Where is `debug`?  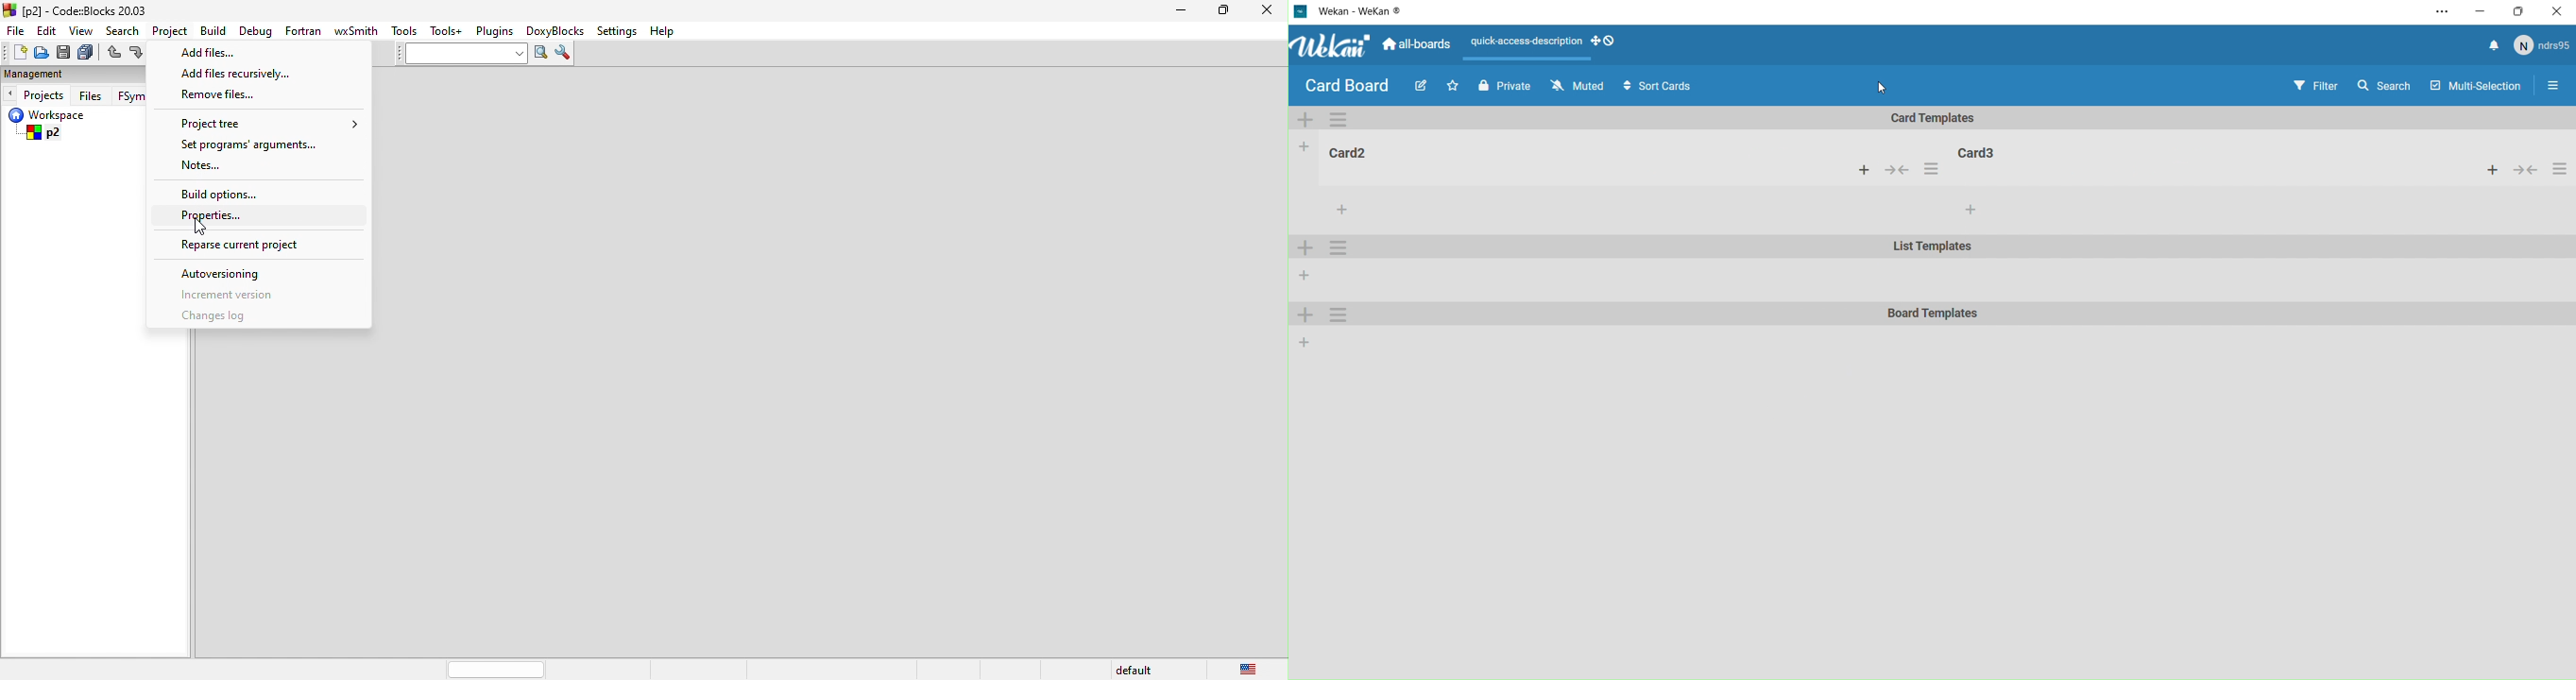 debug is located at coordinates (257, 31).